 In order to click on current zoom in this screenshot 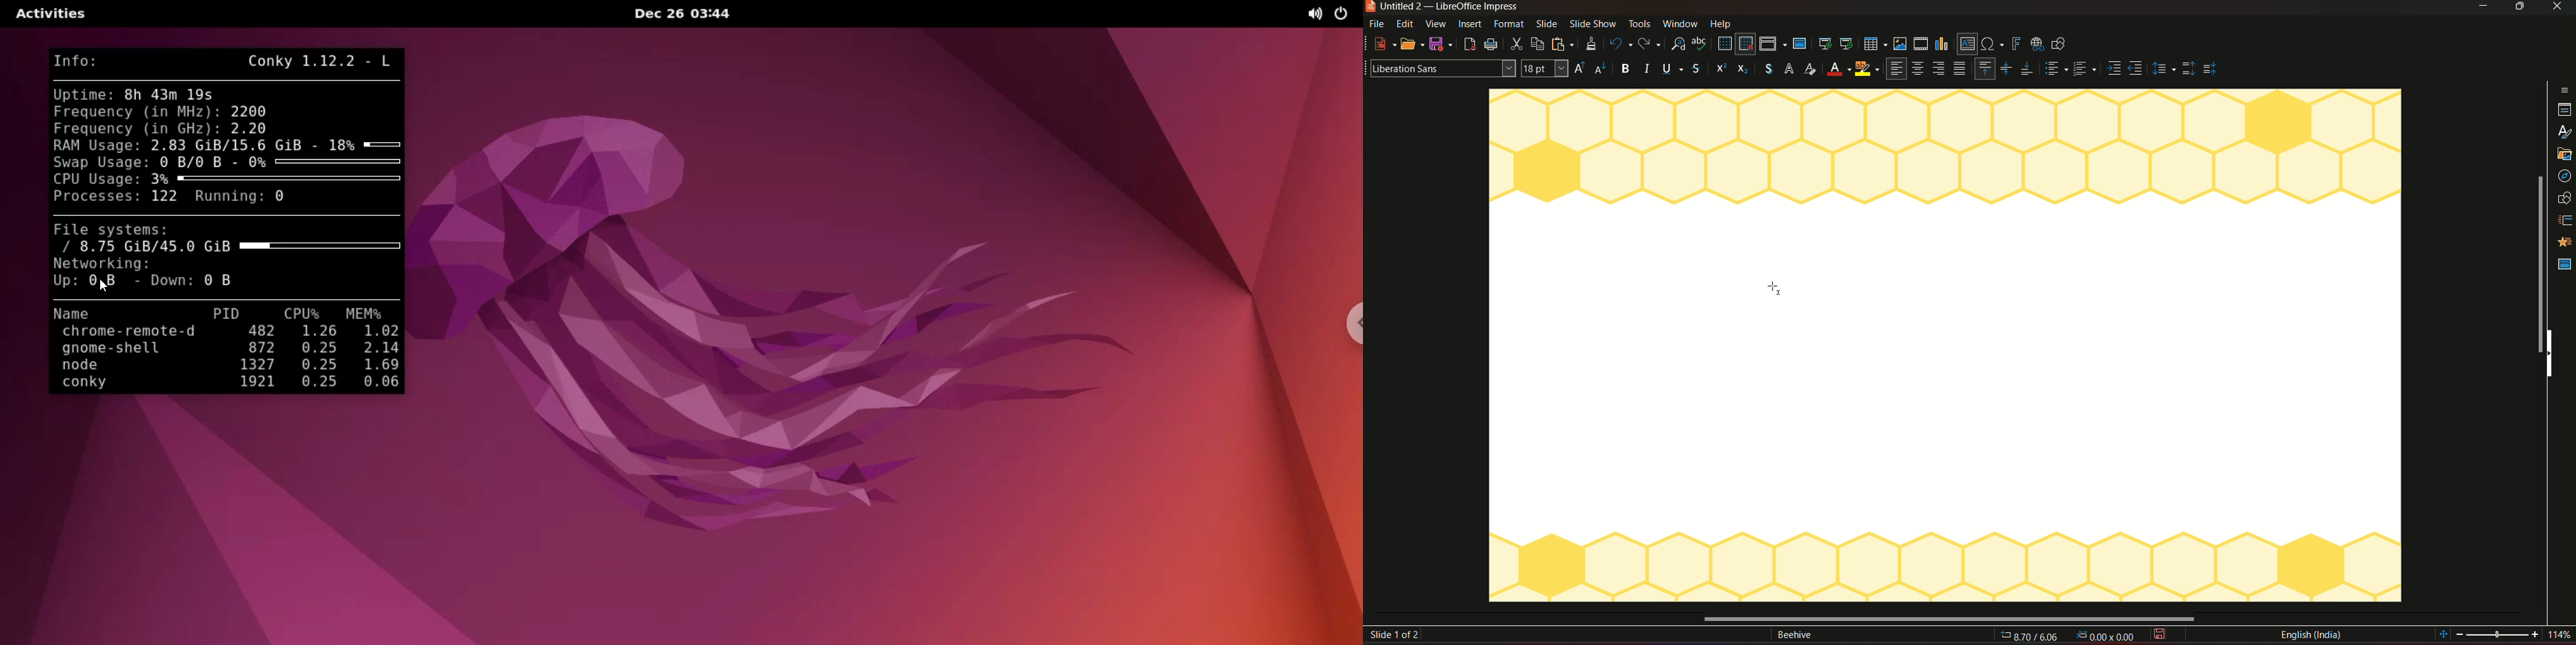, I will do `click(2564, 636)`.